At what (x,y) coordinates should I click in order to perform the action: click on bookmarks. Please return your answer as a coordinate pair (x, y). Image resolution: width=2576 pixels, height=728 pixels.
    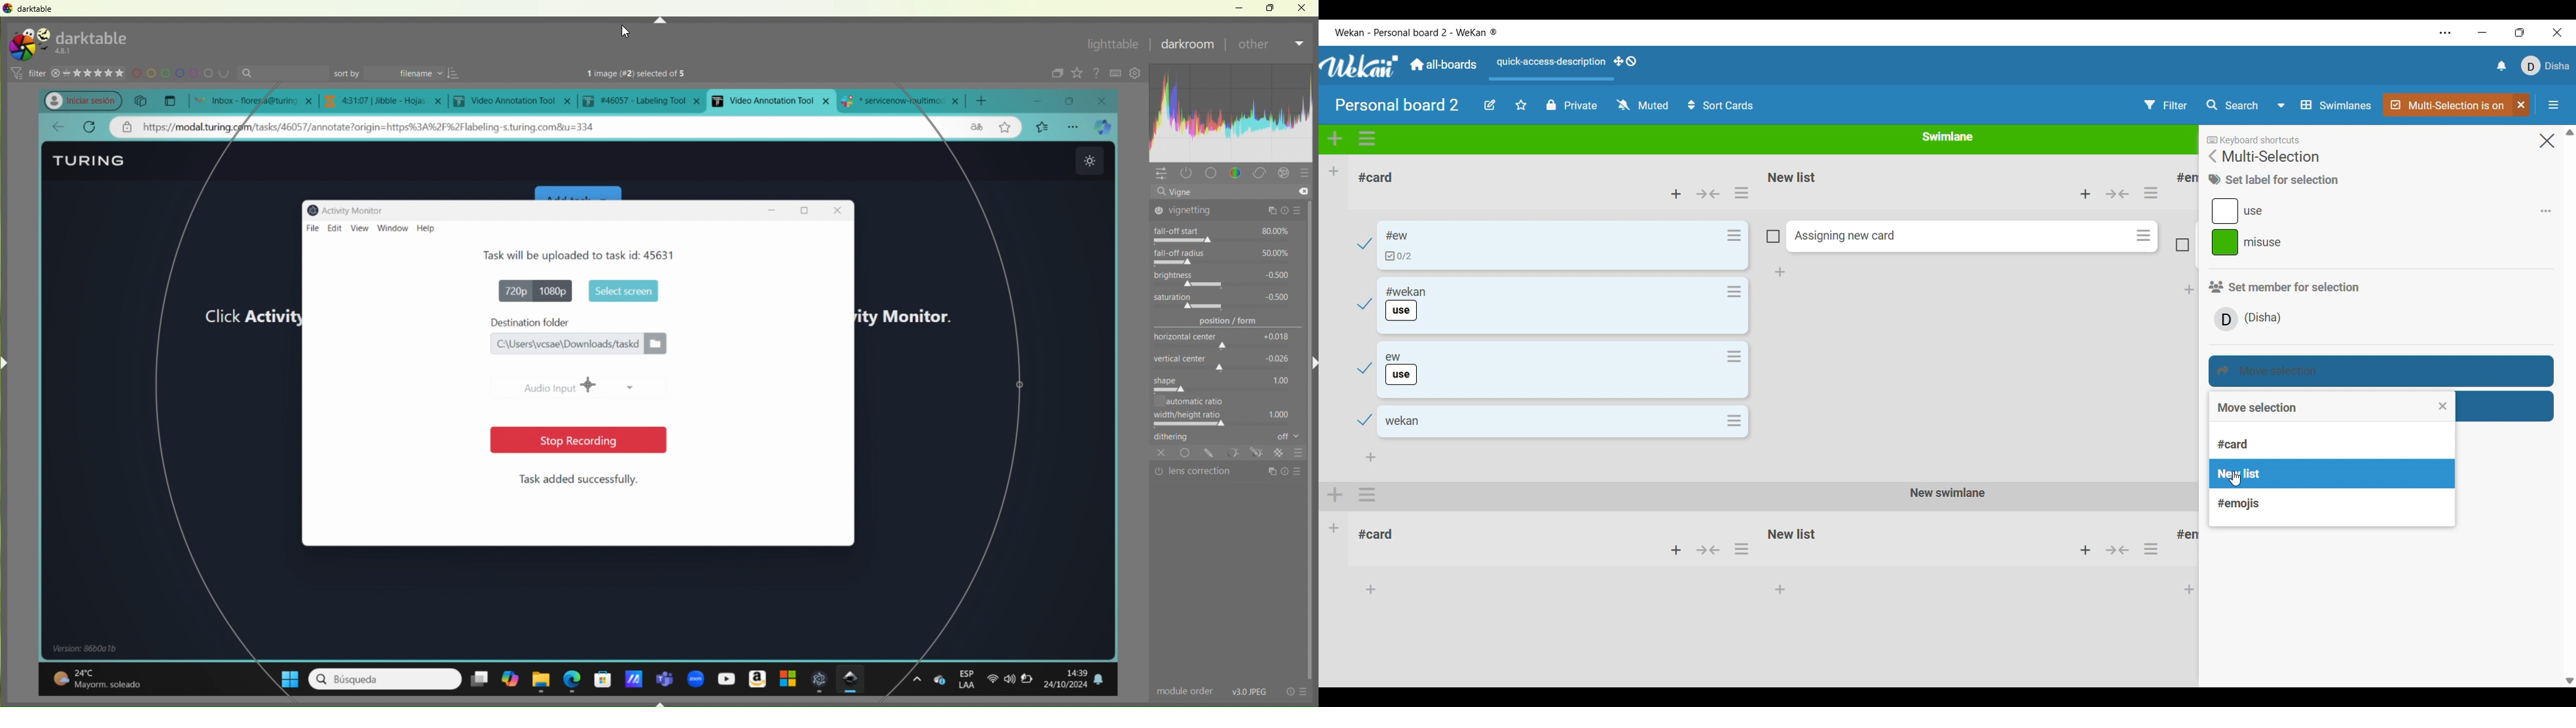
    Looking at the image, I should click on (1042, 126).